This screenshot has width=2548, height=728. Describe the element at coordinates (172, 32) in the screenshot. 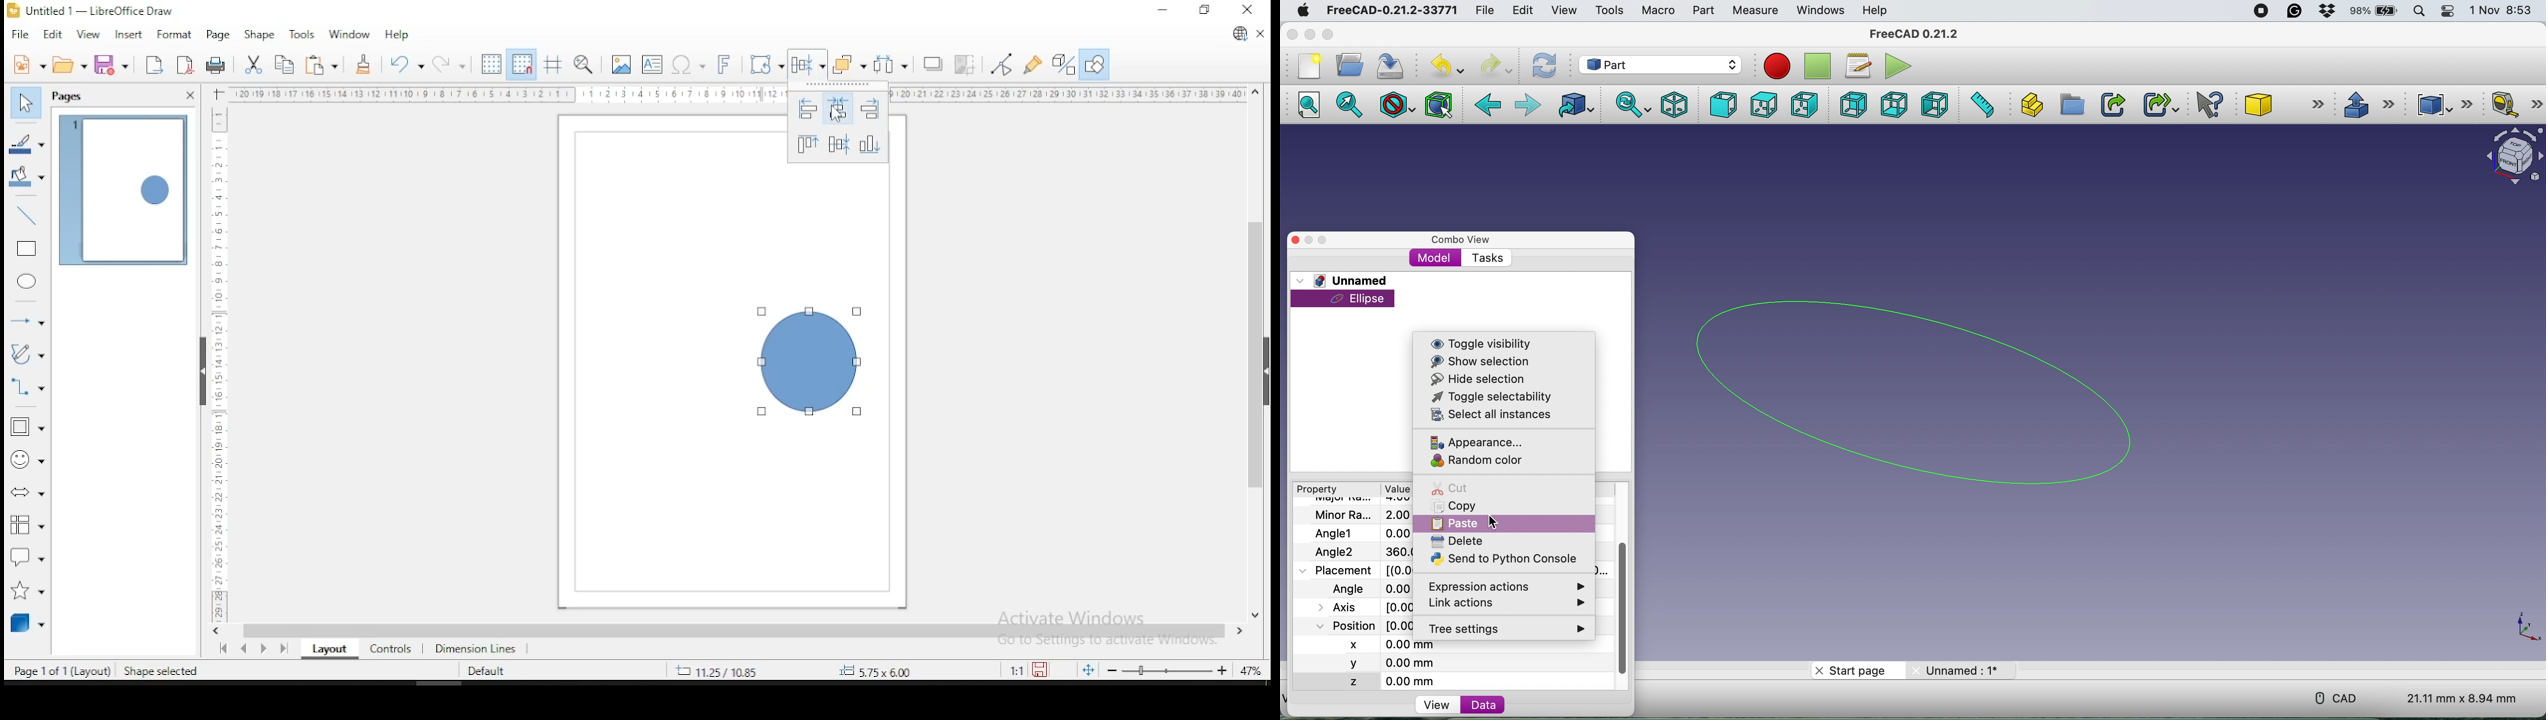

I see `format` at that location.